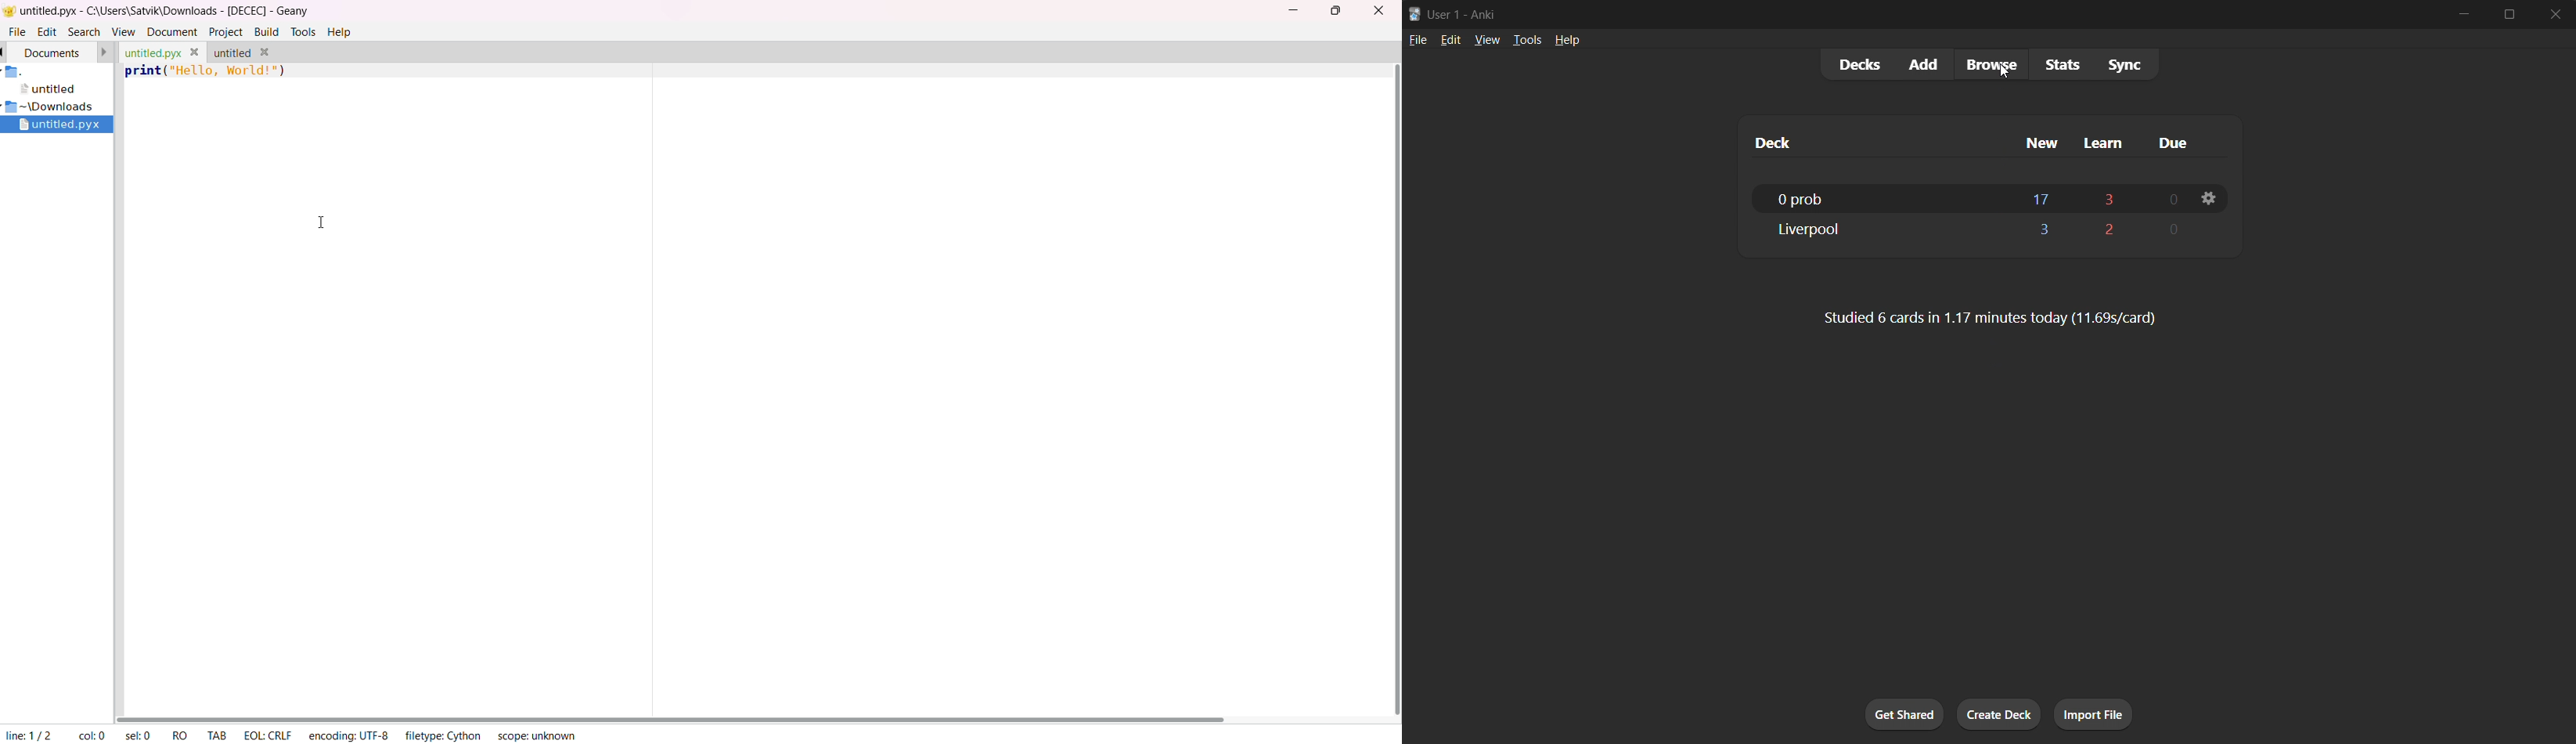 The image size is (2576, 756). I want to click on build, so click(267, 32).